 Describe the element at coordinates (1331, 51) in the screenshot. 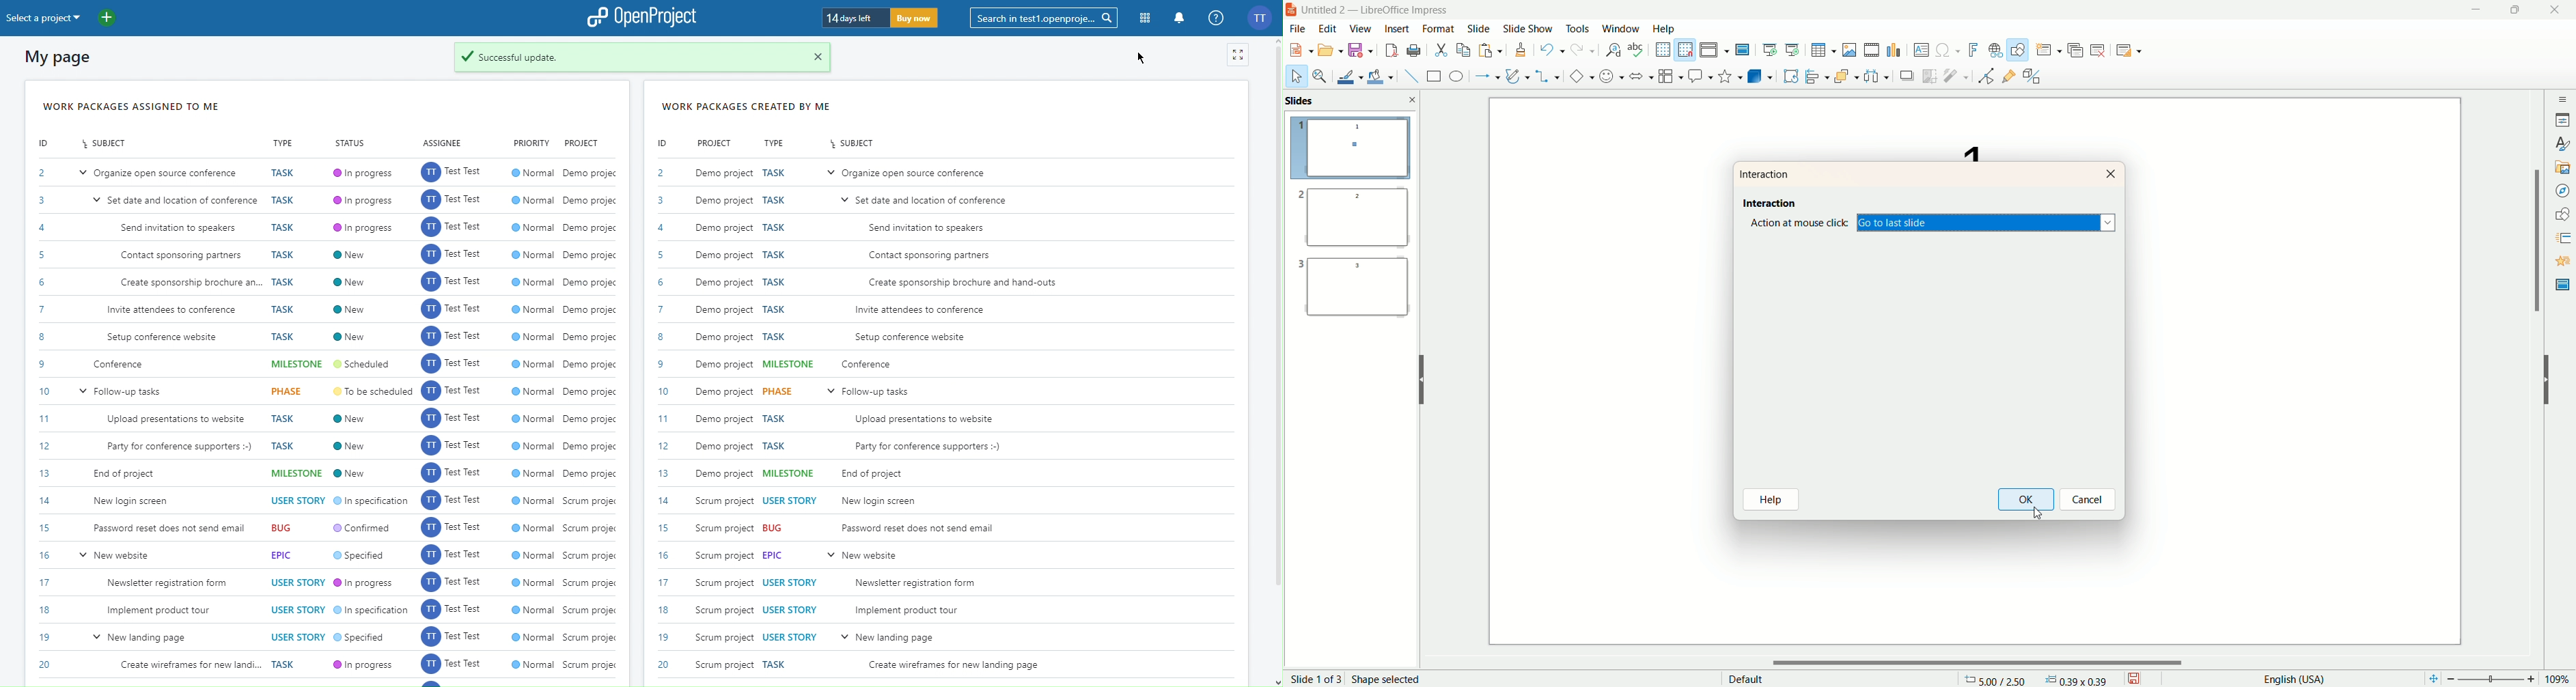

I see `open` at that location.